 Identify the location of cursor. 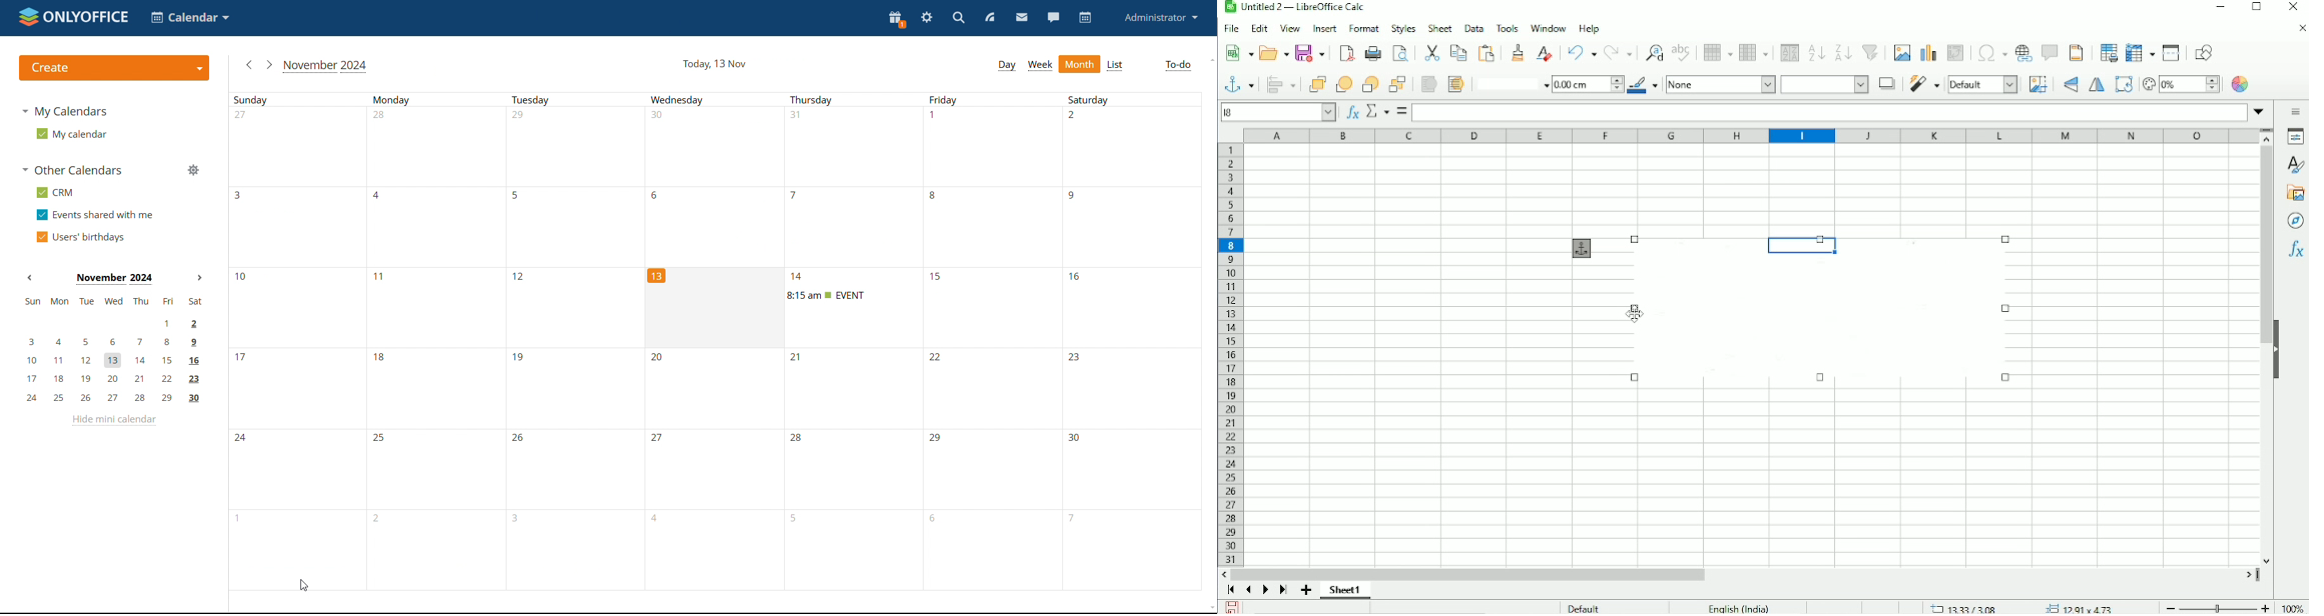
(303, 585).